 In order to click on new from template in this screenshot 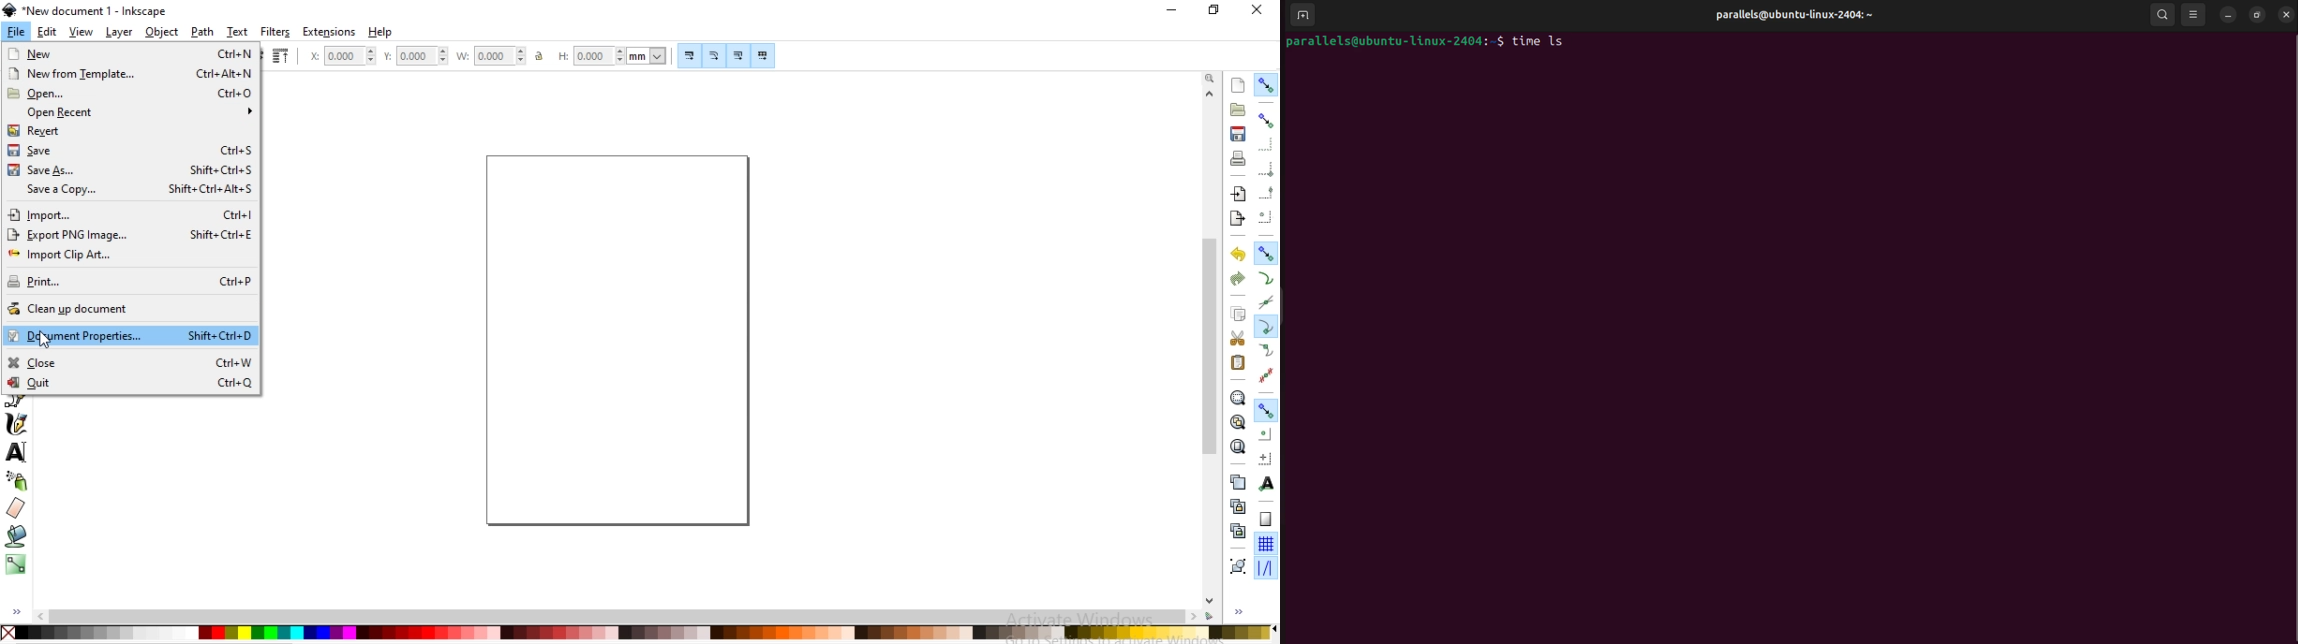, I will do `click(130, 74)`.